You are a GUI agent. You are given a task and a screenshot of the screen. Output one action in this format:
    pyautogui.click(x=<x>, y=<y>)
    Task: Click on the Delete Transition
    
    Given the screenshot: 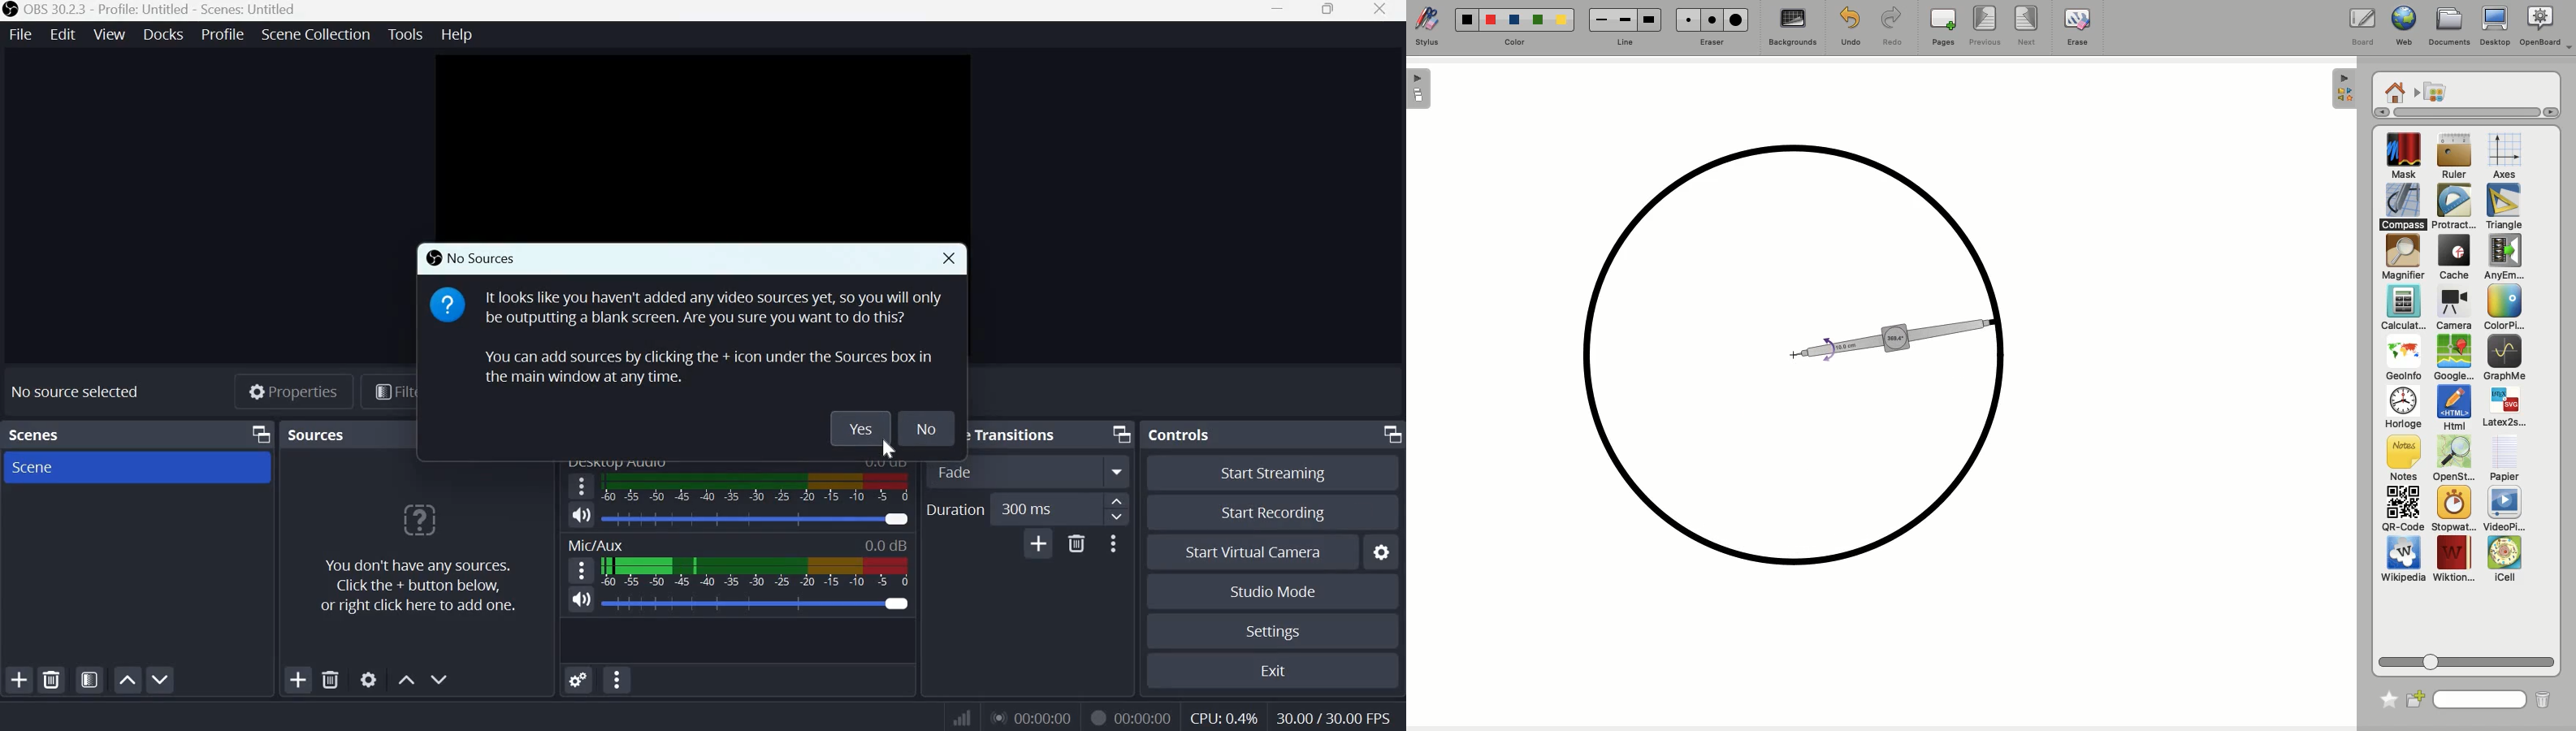 What is the action you would take?
    pyautogui.click(x=1076, y=543)
    